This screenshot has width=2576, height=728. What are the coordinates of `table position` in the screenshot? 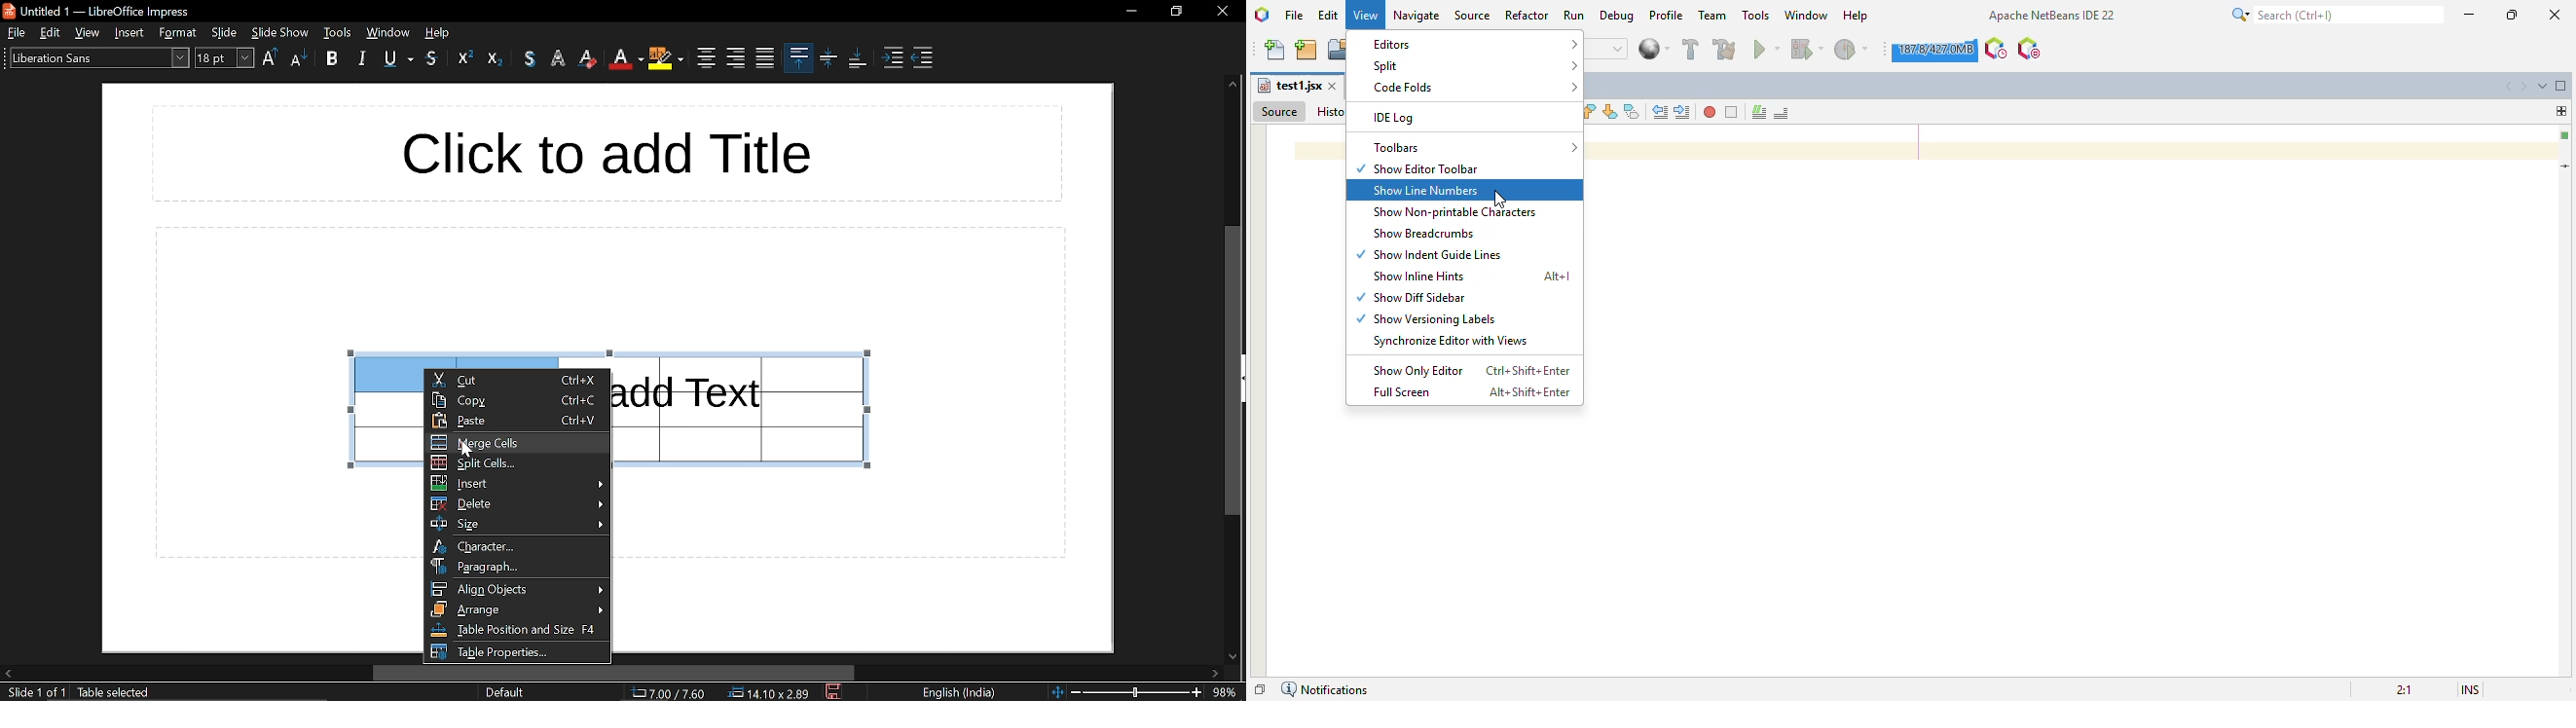 It's located at (515, 651).